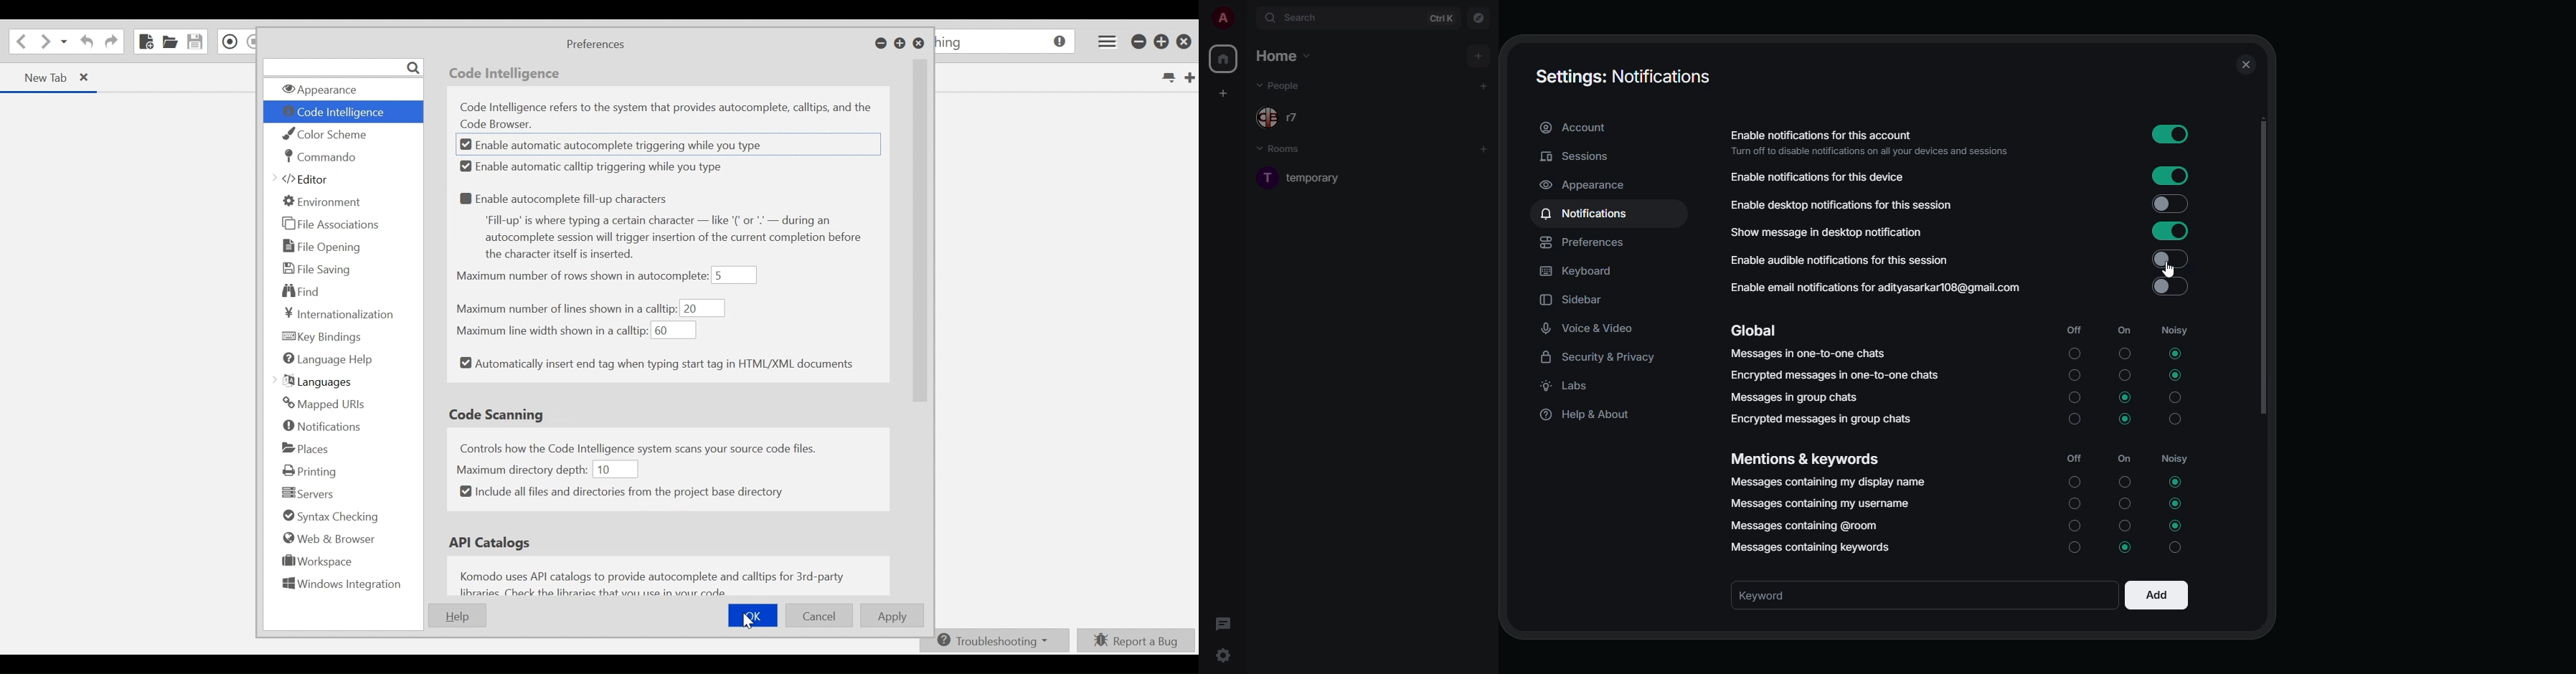  I want to click on Off Unselected, so click(2075, 549).